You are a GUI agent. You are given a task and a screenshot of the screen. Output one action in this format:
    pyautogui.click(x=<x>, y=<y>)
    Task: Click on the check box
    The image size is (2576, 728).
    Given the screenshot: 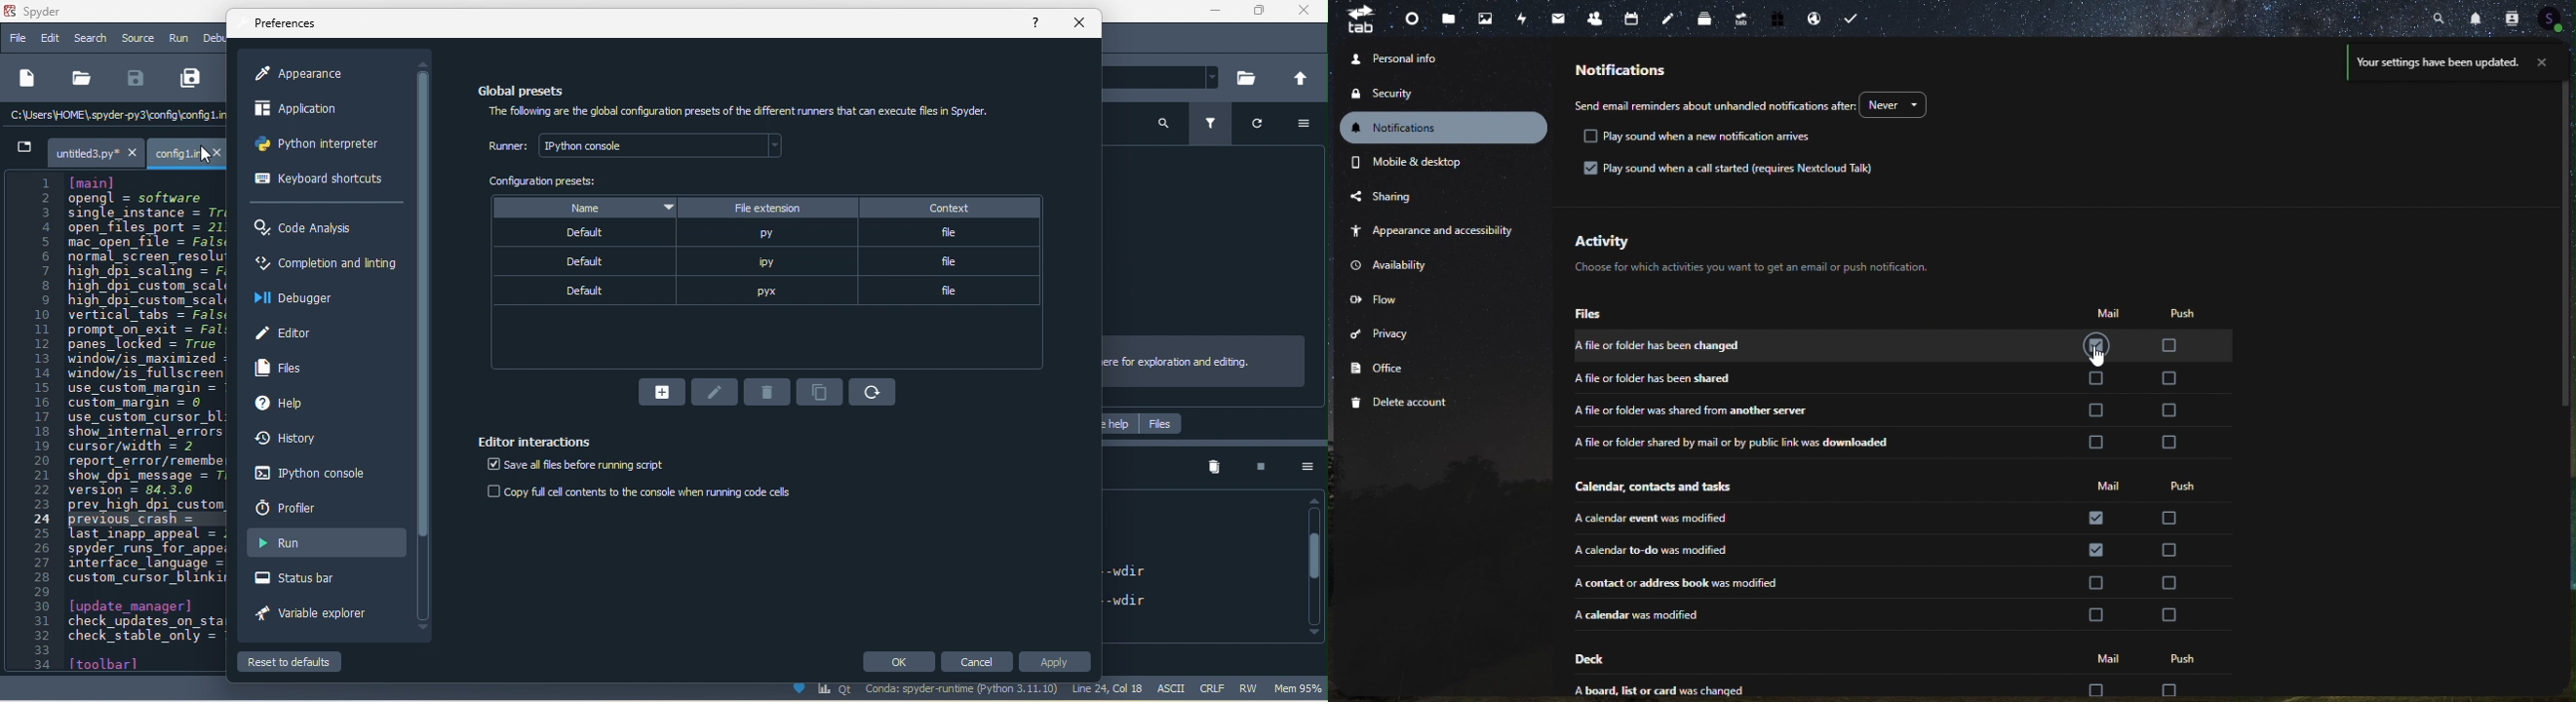 What is the action you would take?
    pyautogui.click(x=2099, y=444)
    